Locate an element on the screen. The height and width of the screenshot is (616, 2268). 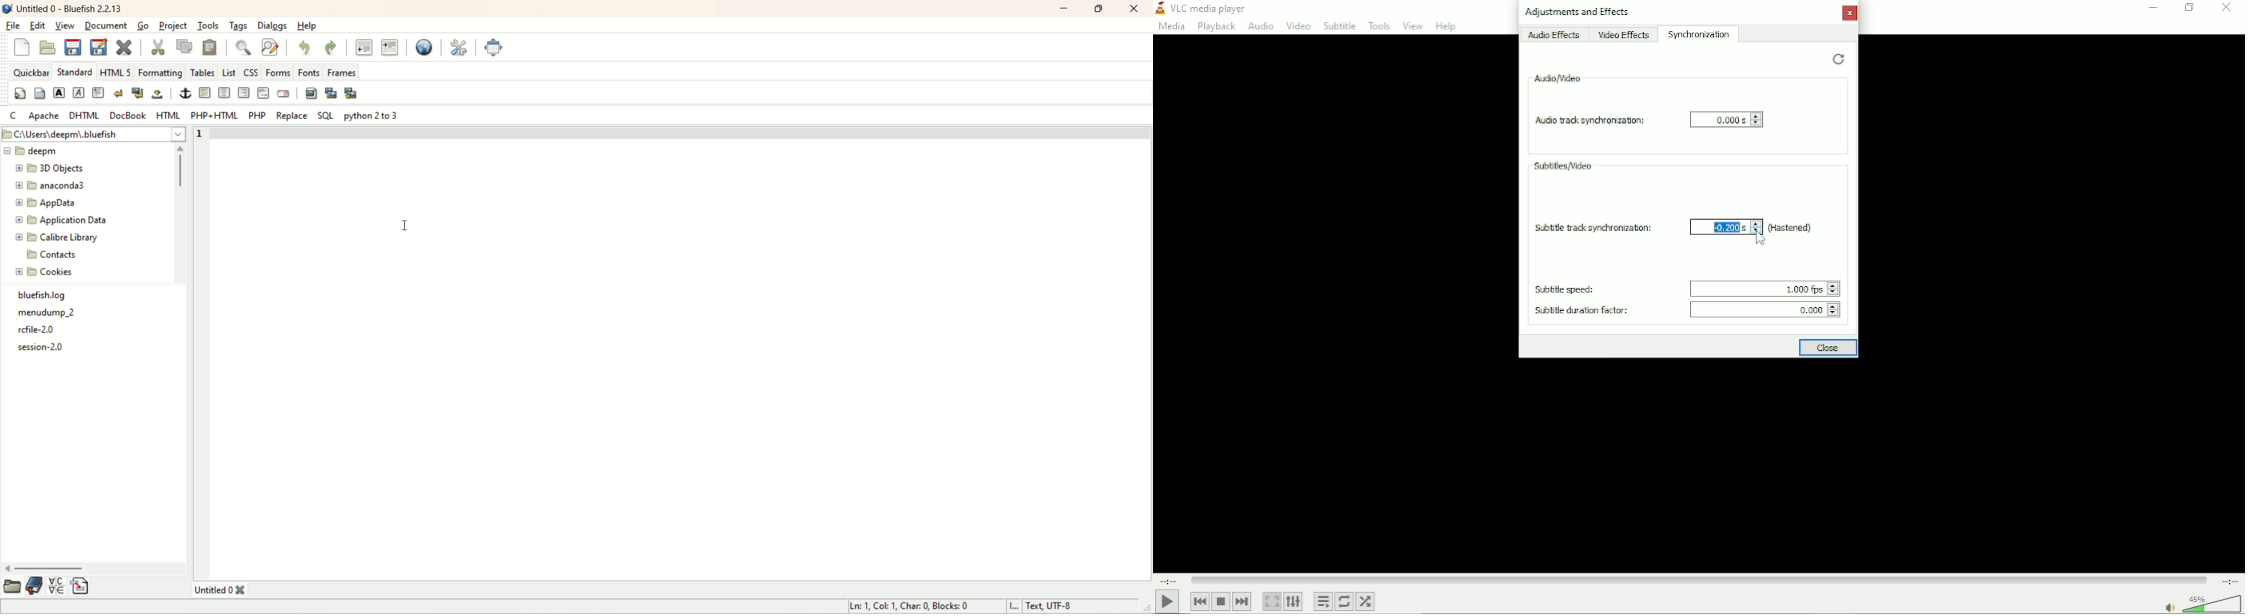
Toggle video in fullscreen is located at coordinates (1272, 601).